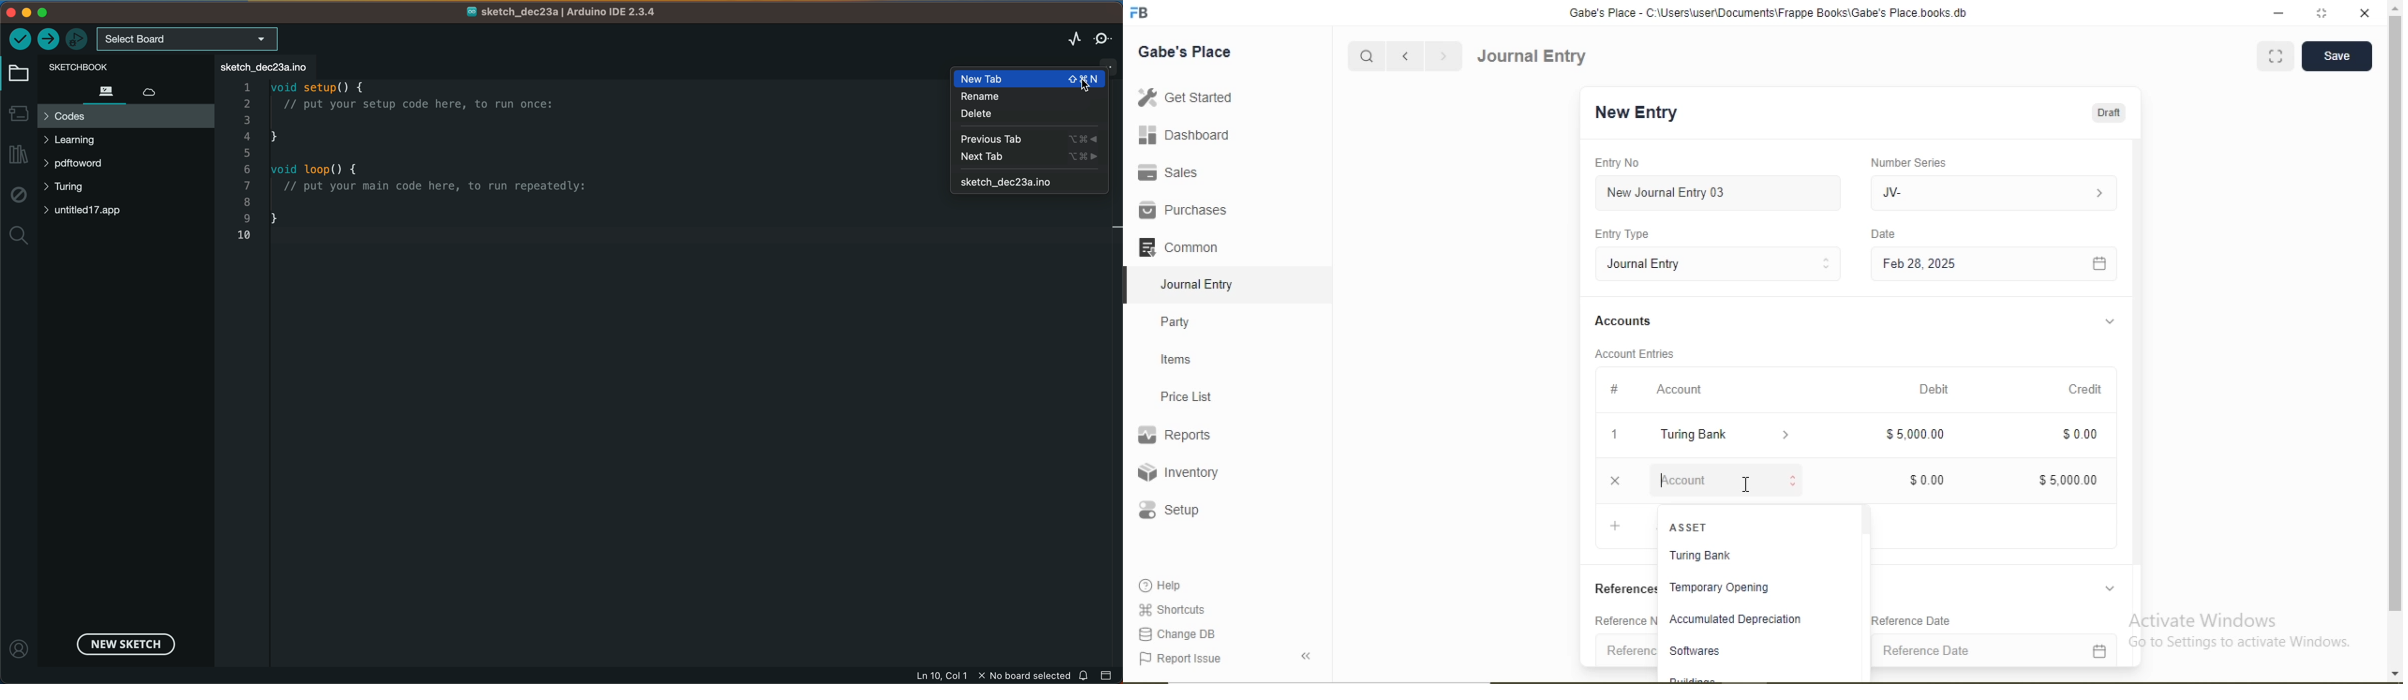 Image resolution: width=2408 pixels, height=700 pixels. What do you see at coordinates (1140, 13) in the screenshot?
I see `Logo` at bounding box center [1140, 13].